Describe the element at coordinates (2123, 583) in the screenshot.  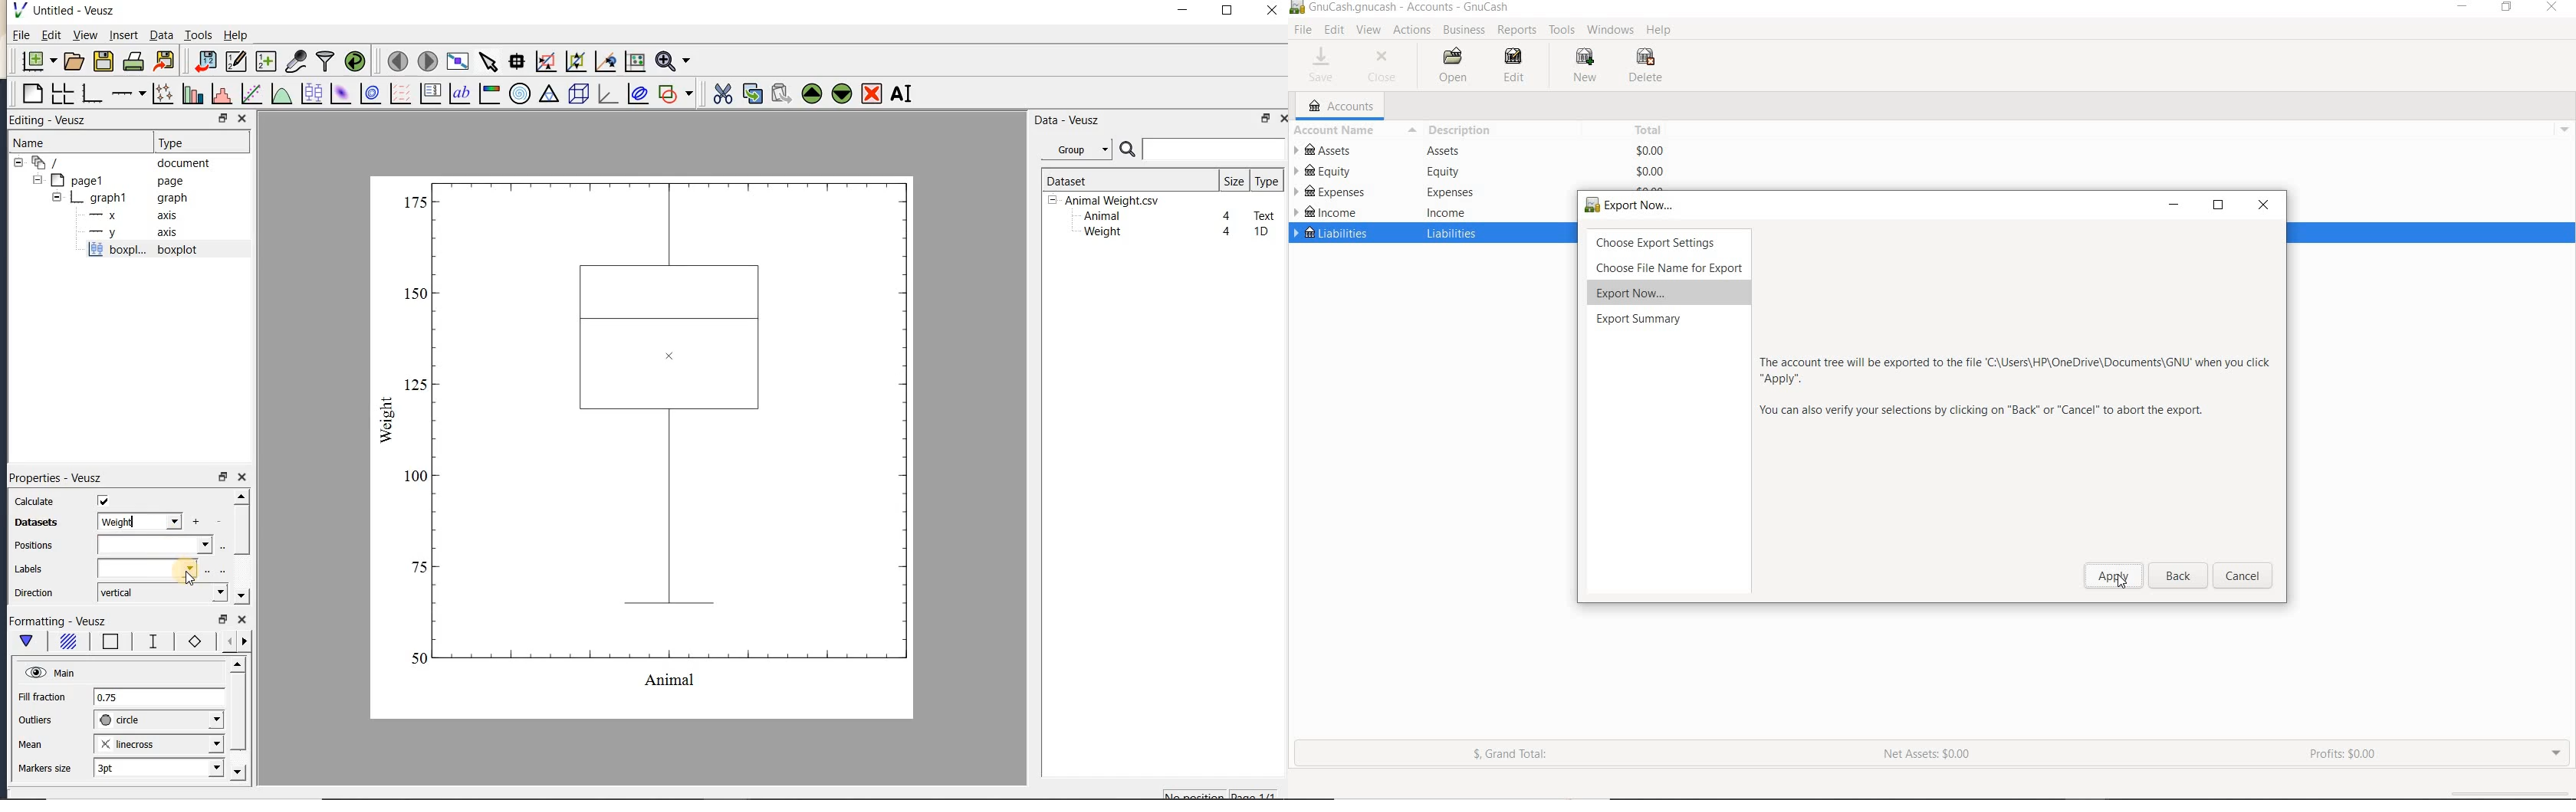
I see `cursor` at that location.